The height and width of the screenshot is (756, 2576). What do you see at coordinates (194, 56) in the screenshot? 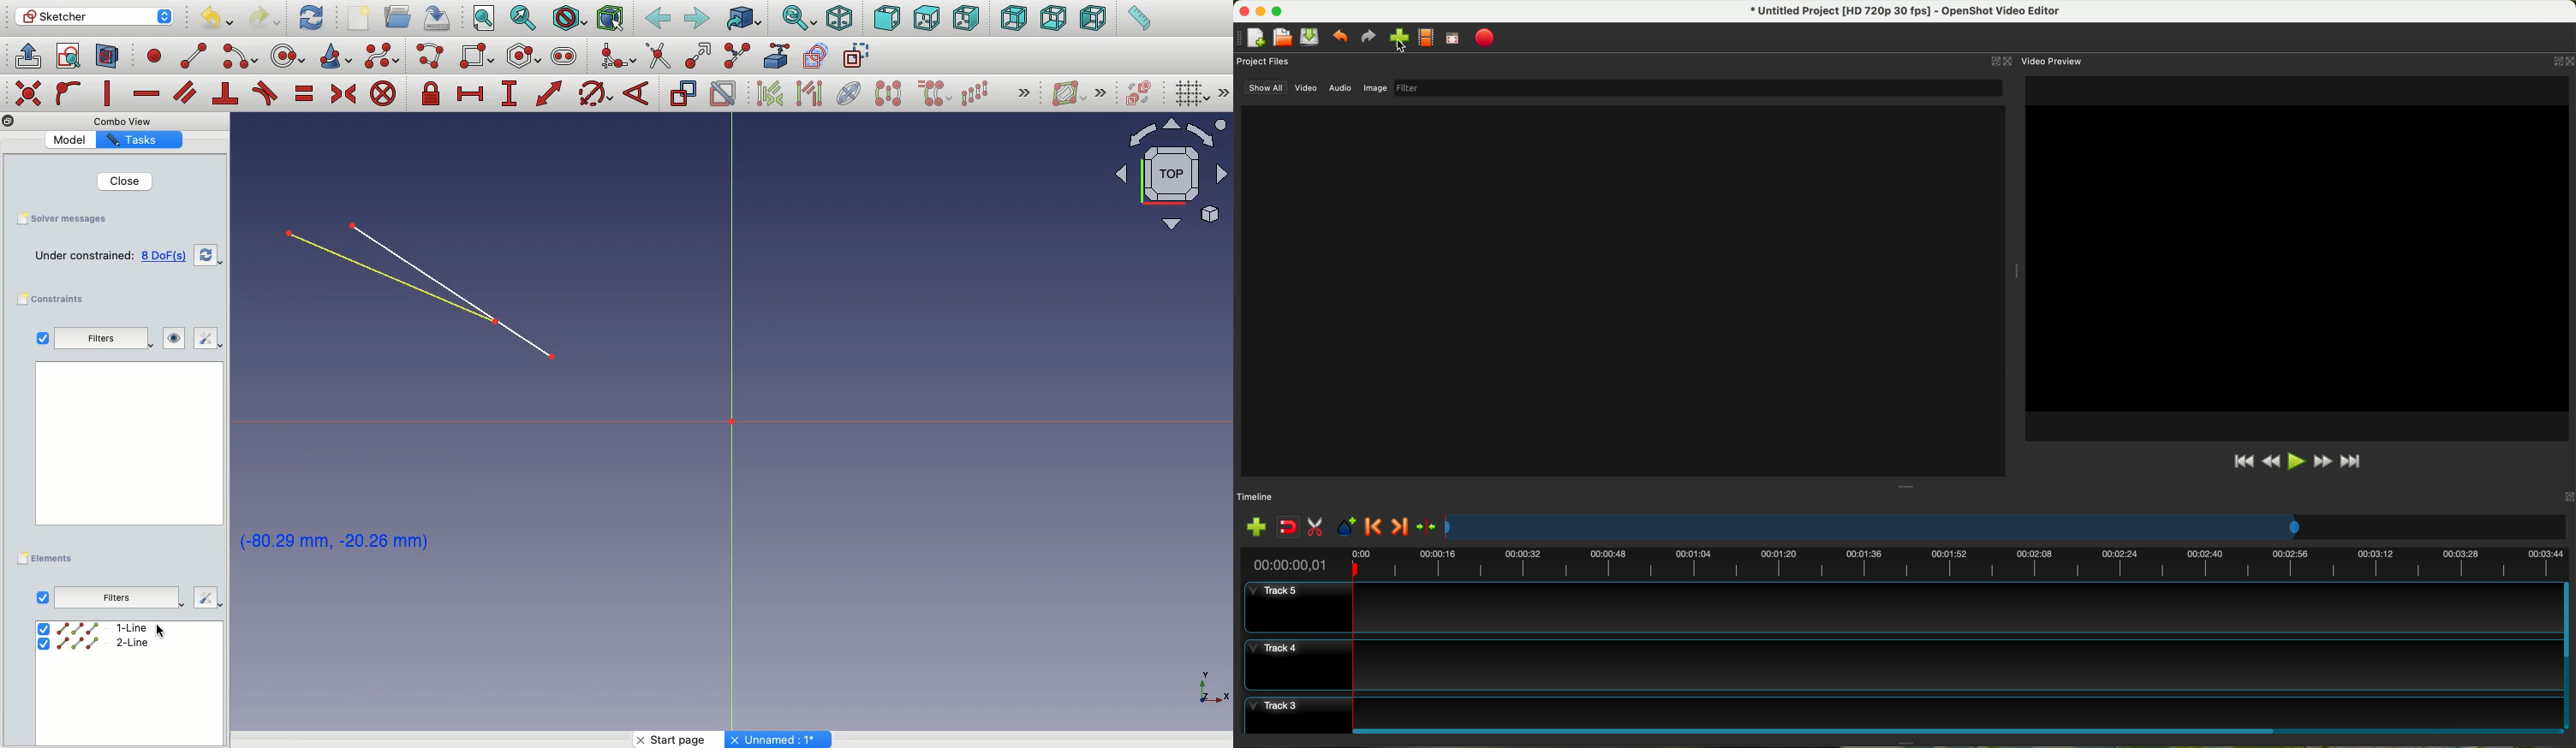
I see `line` at bounding box center [194, 56].